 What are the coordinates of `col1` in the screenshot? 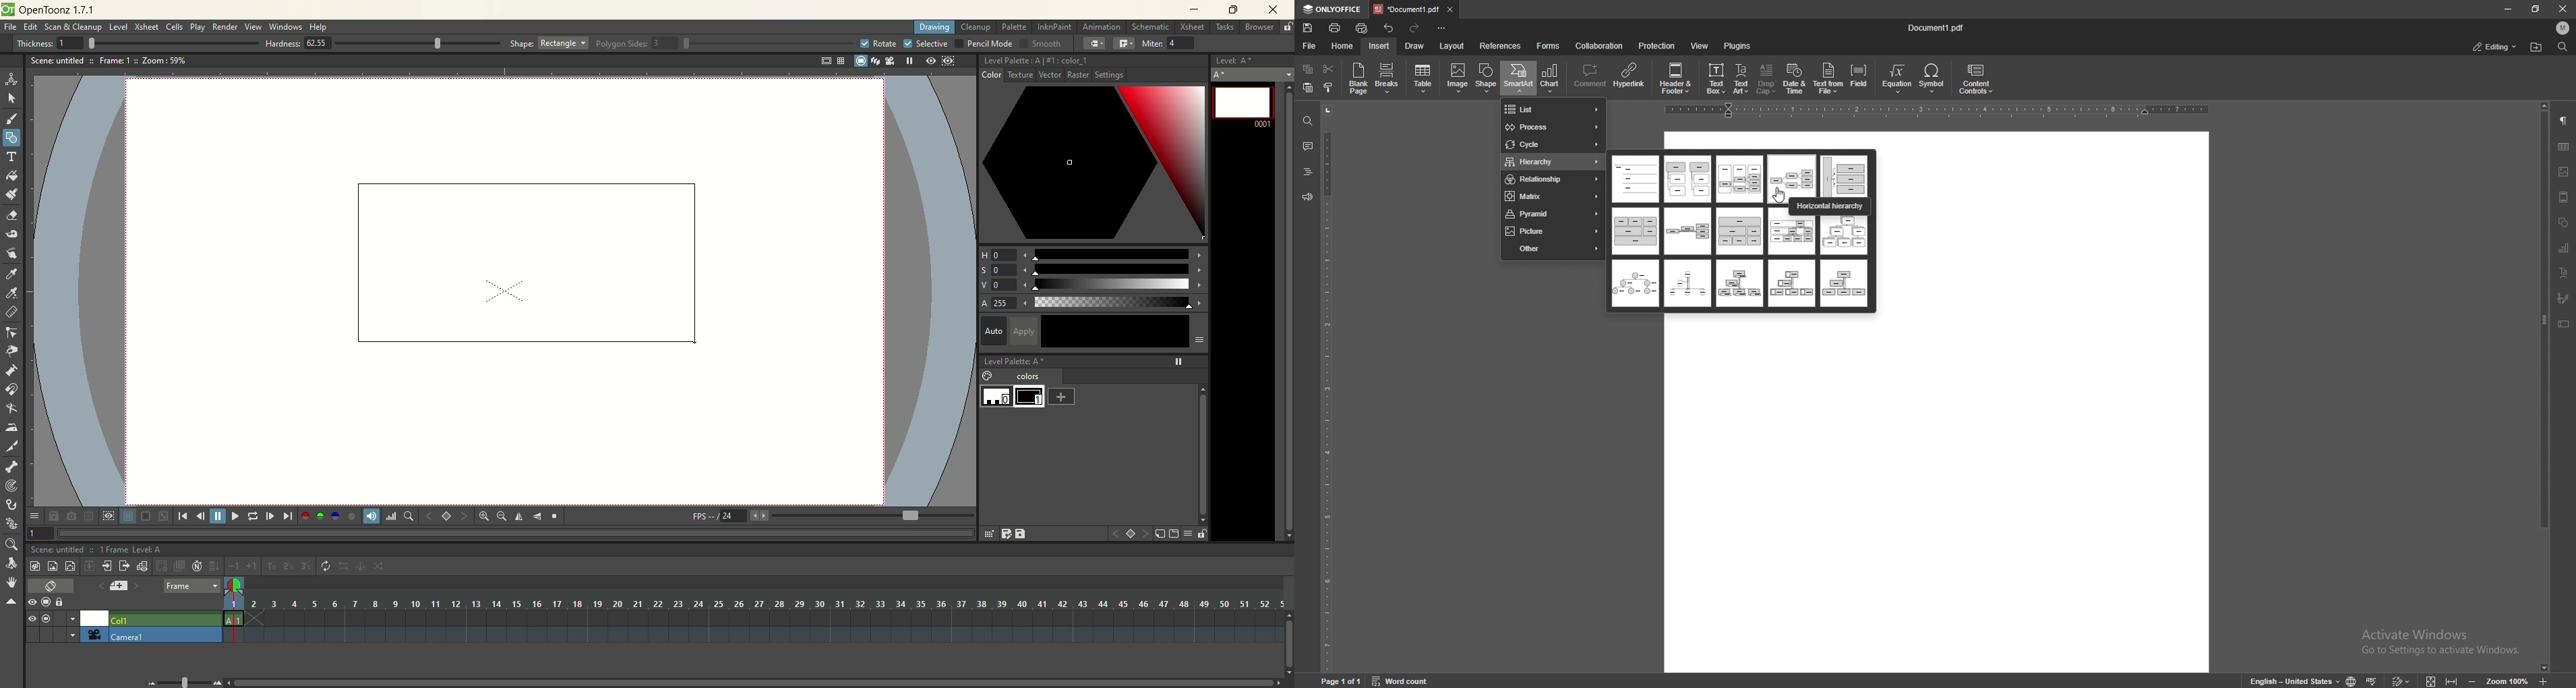 It's located at (164, 617).